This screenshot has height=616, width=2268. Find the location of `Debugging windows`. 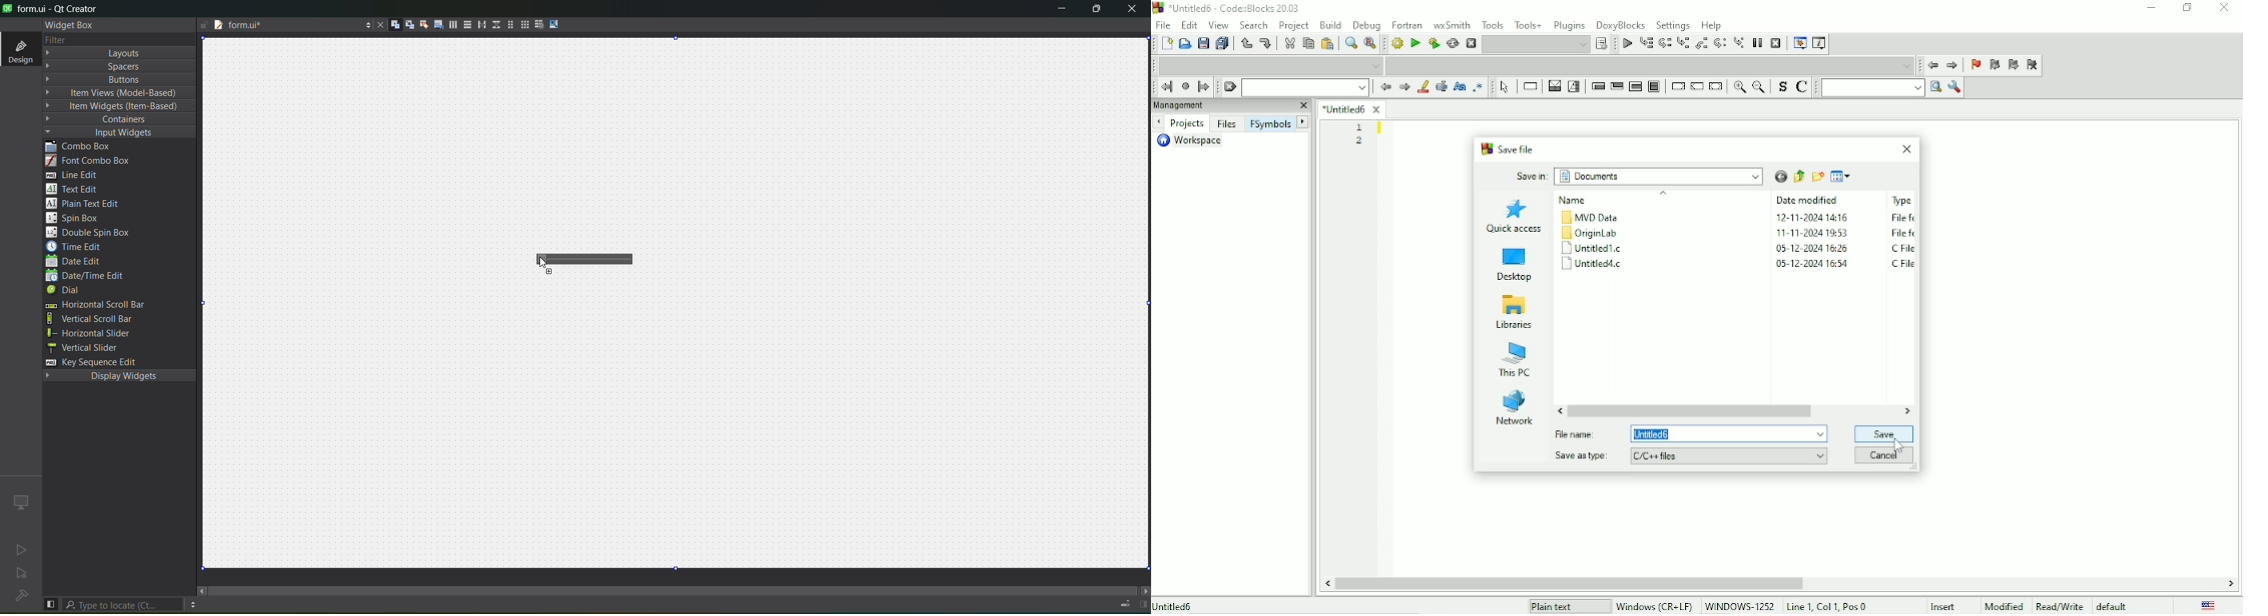

Debugging windows is located at coordinates (1800, 43).